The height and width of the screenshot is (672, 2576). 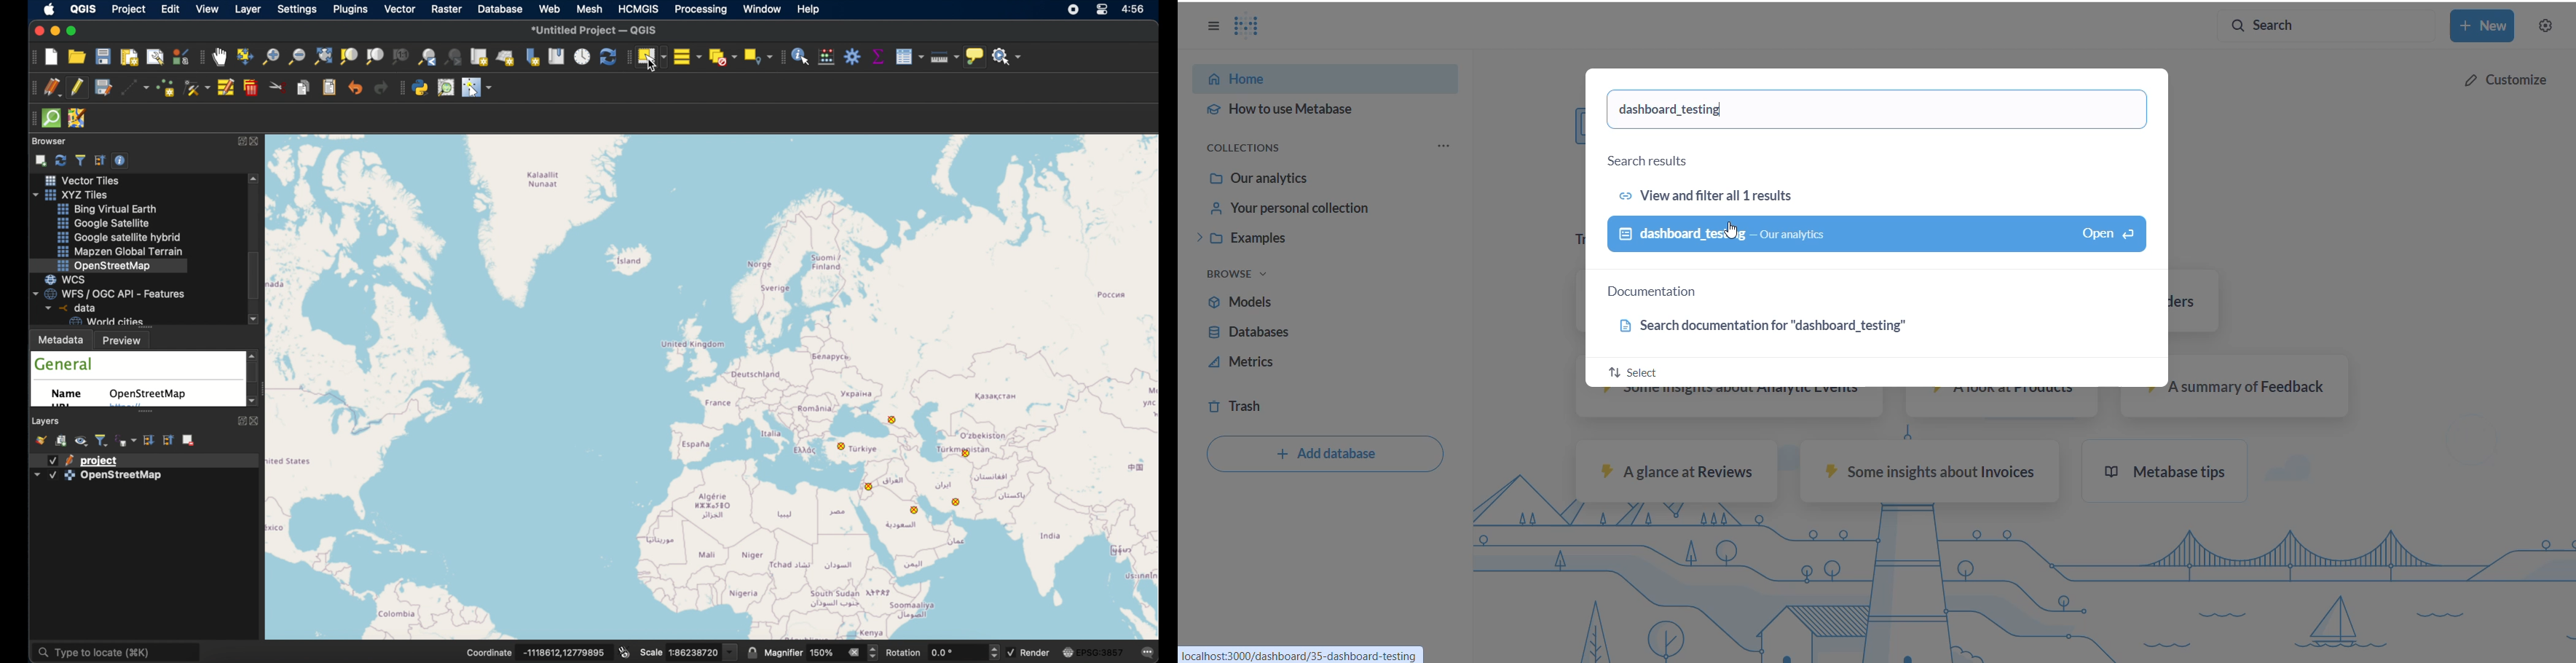 What do you see at coordinates (1720, 193) in the screenshot?
I see `view and filter 1 results` at bounding box center [1720, 193].